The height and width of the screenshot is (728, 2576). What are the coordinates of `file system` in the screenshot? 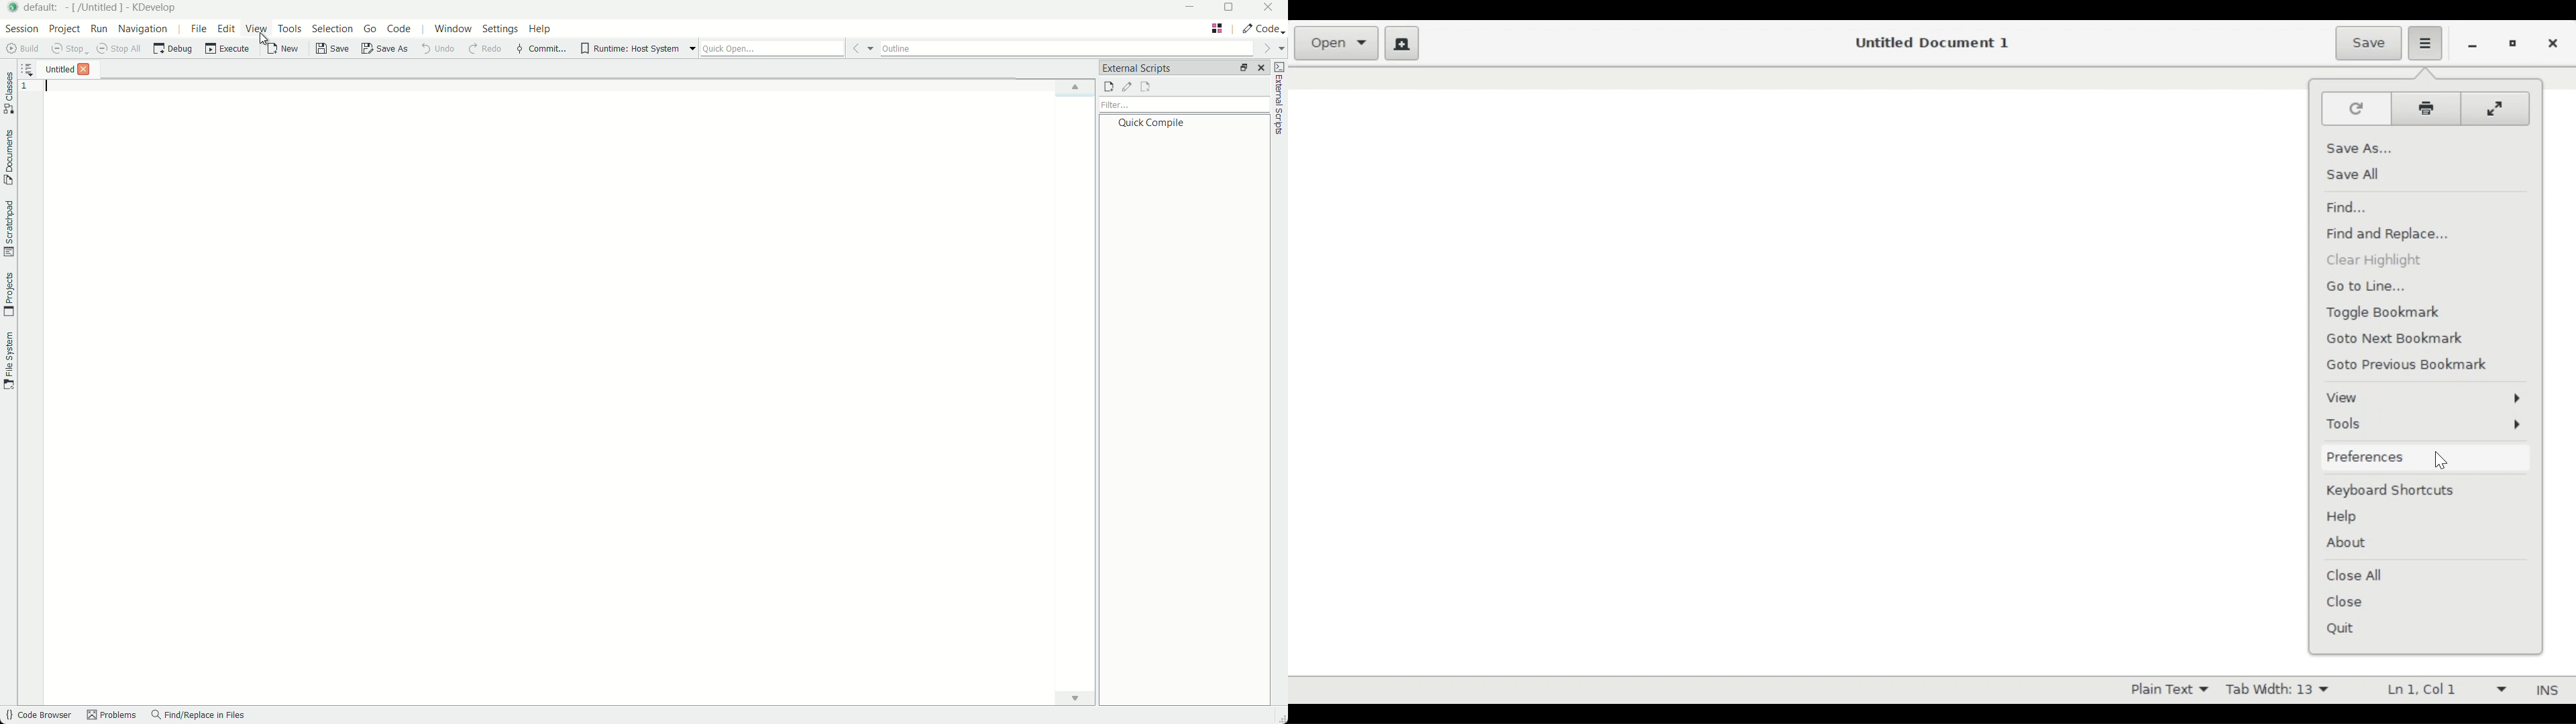 It's located at (11, 361).